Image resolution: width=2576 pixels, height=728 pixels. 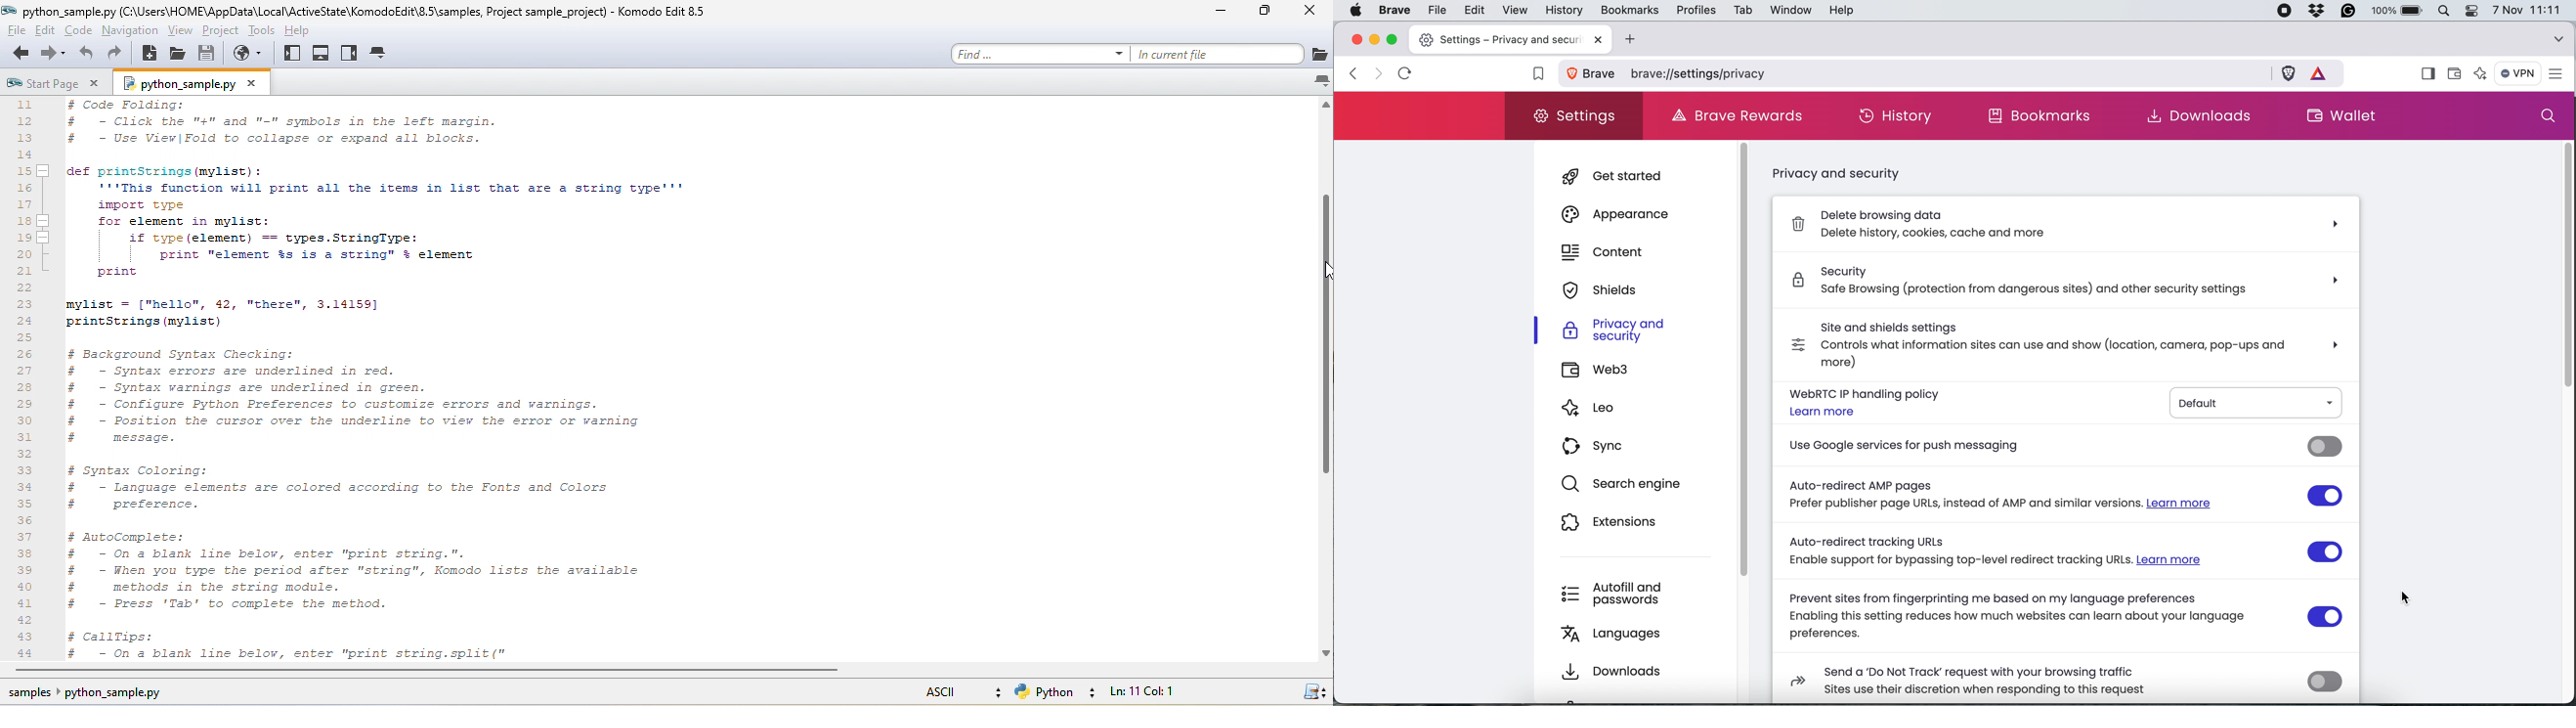 I want to click on leo ai, so click(x=2482, y=75).